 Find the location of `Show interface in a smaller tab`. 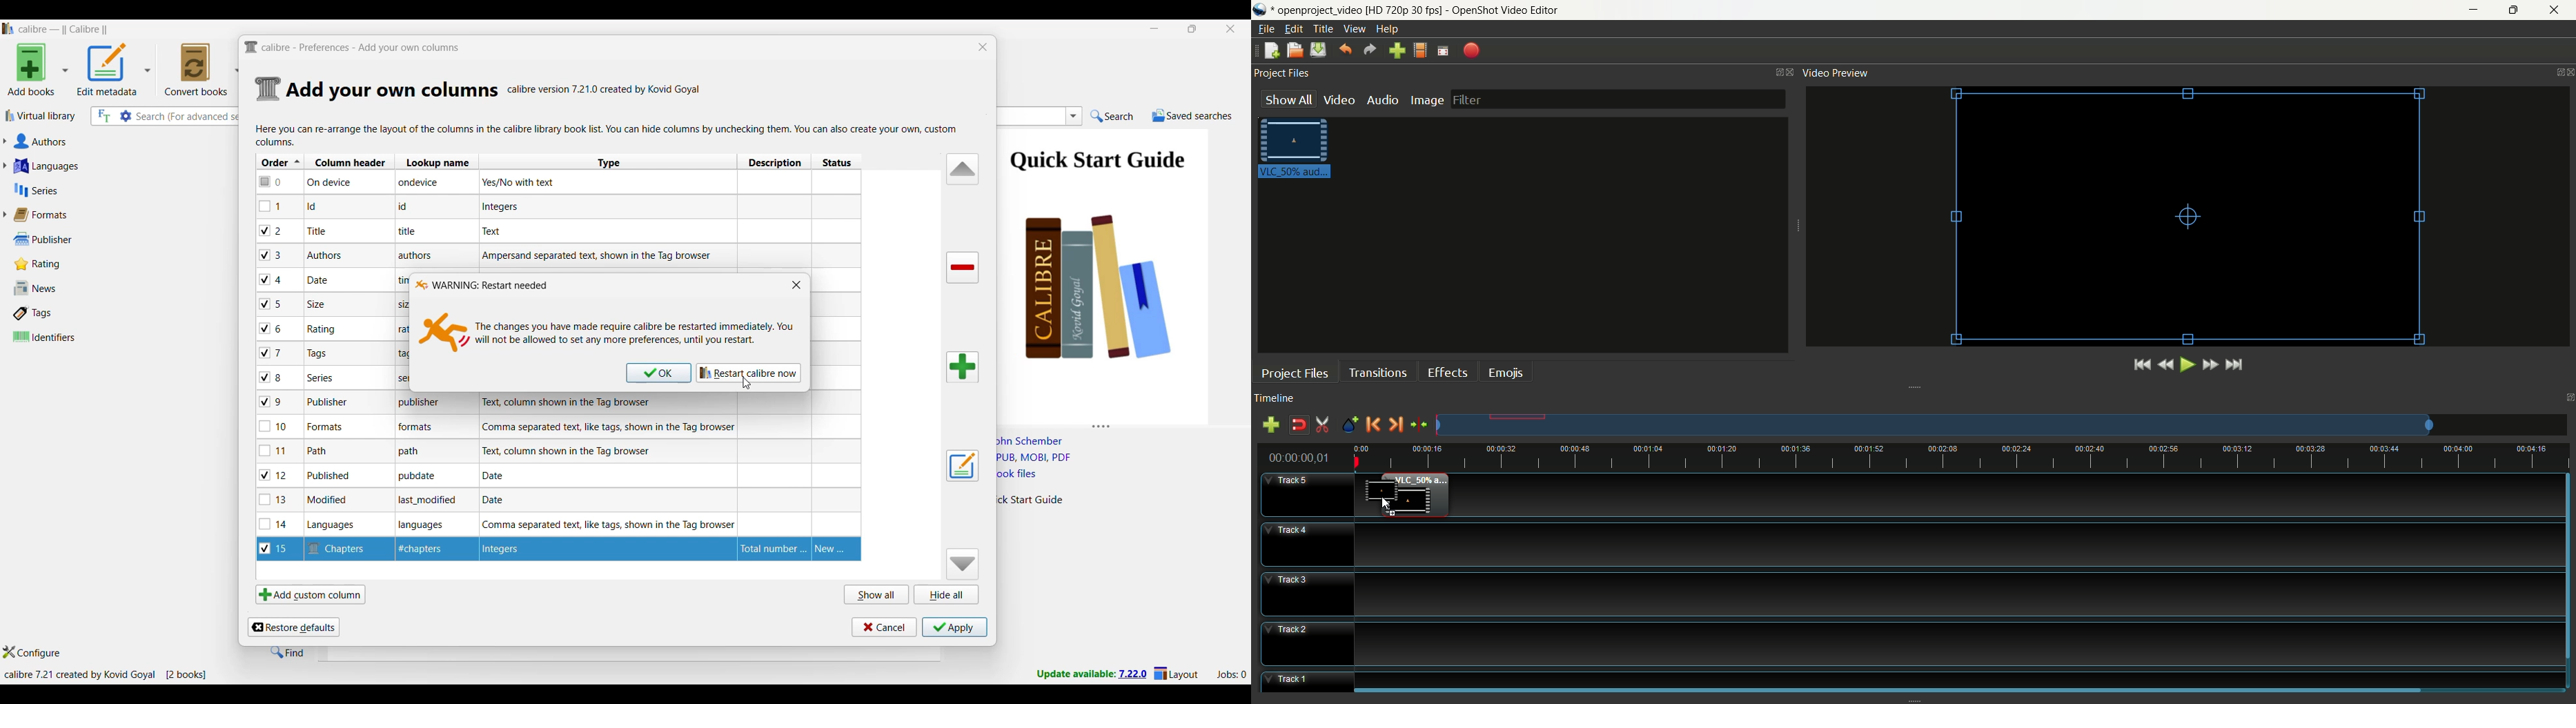

Show interface in a smaller tab is located at coordinates (1193, 29).